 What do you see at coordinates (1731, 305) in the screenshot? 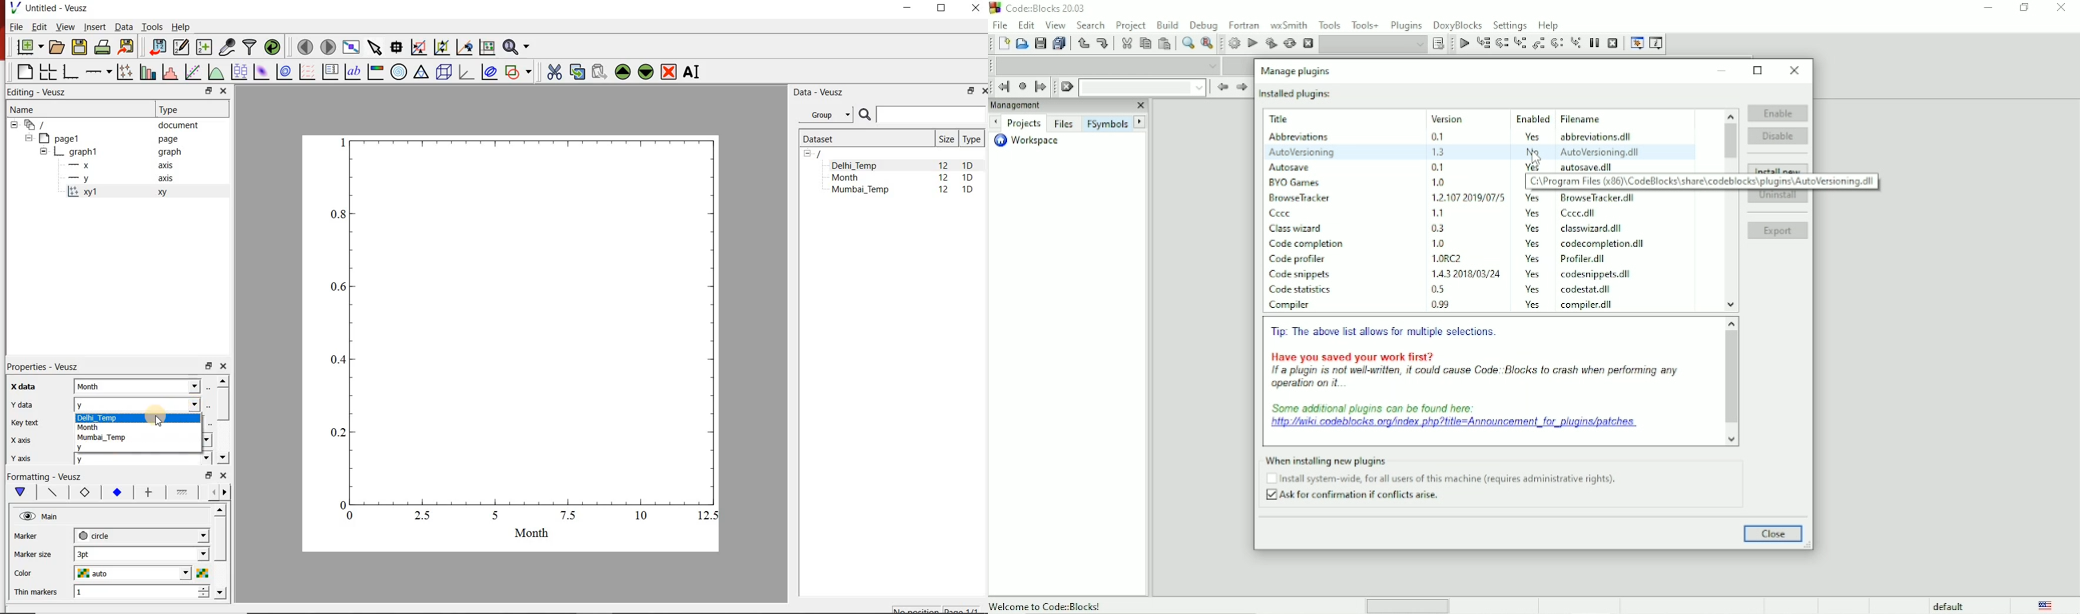
I see `scroll down ` at bounding box center [1731, 305].